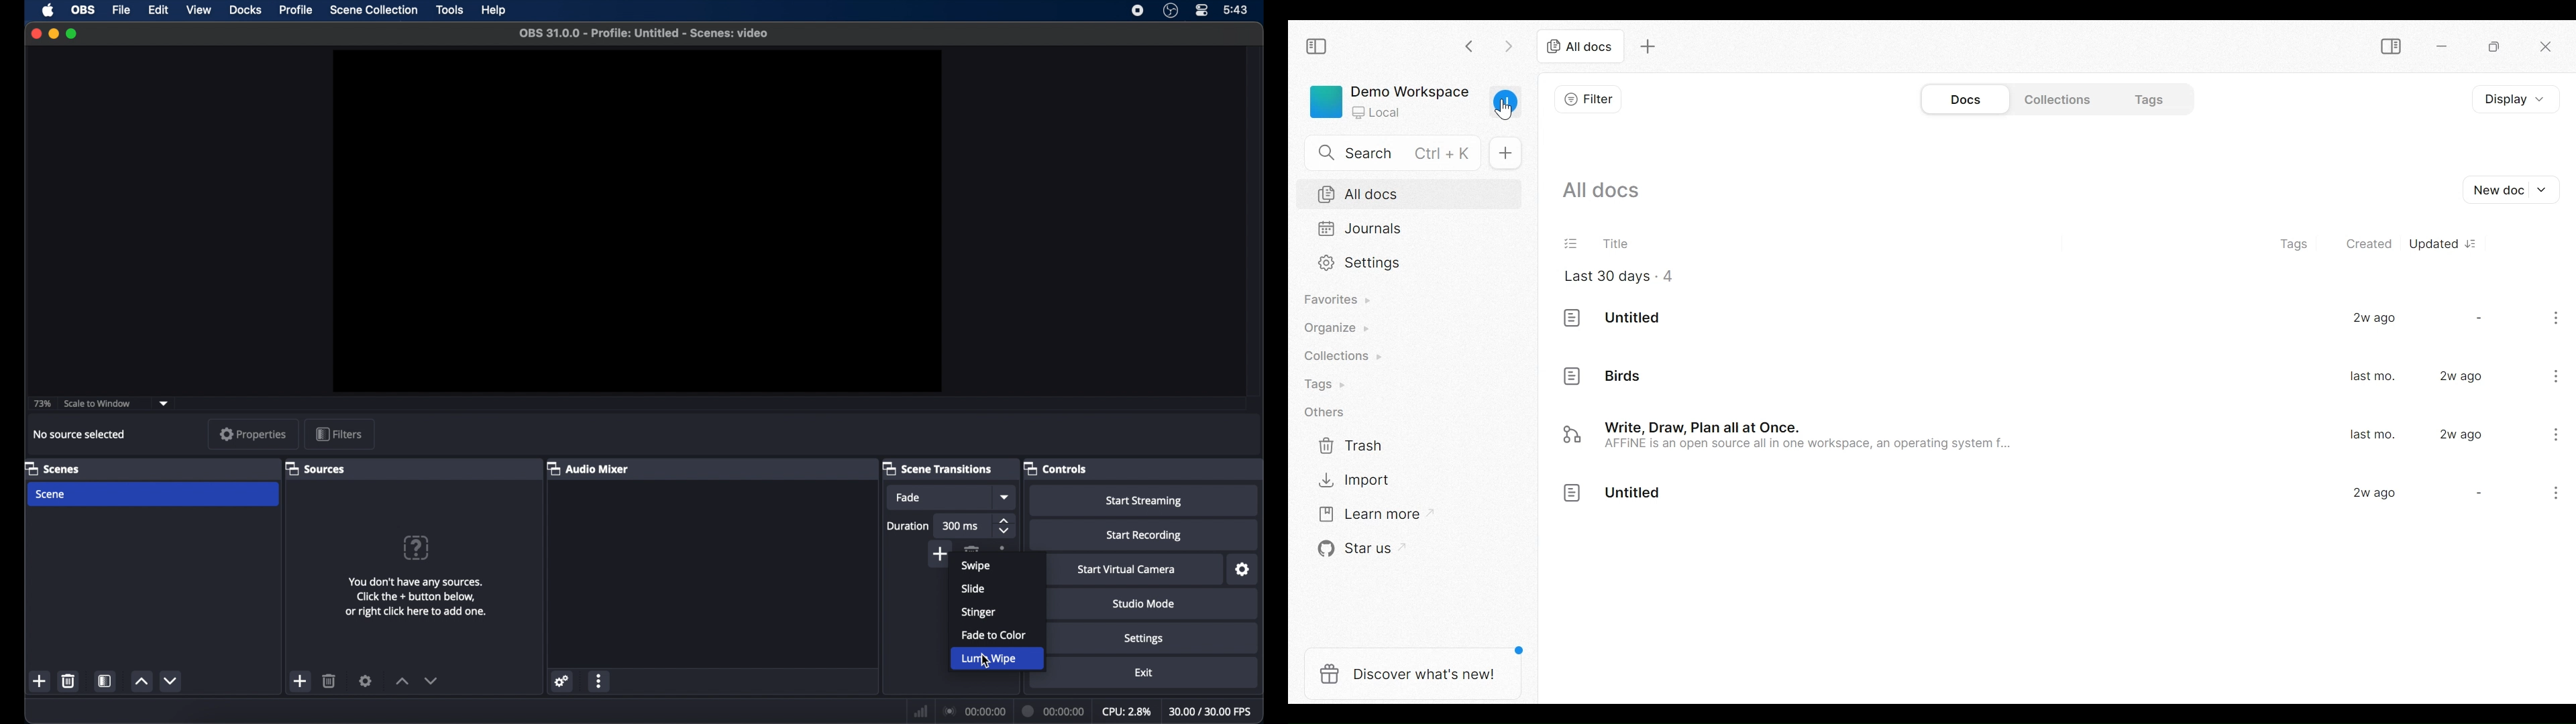 This screenshot has height=728, width=2576. Describe the element at coordinates (1411, 230) in the screenshot. I see `Journal` at that location.